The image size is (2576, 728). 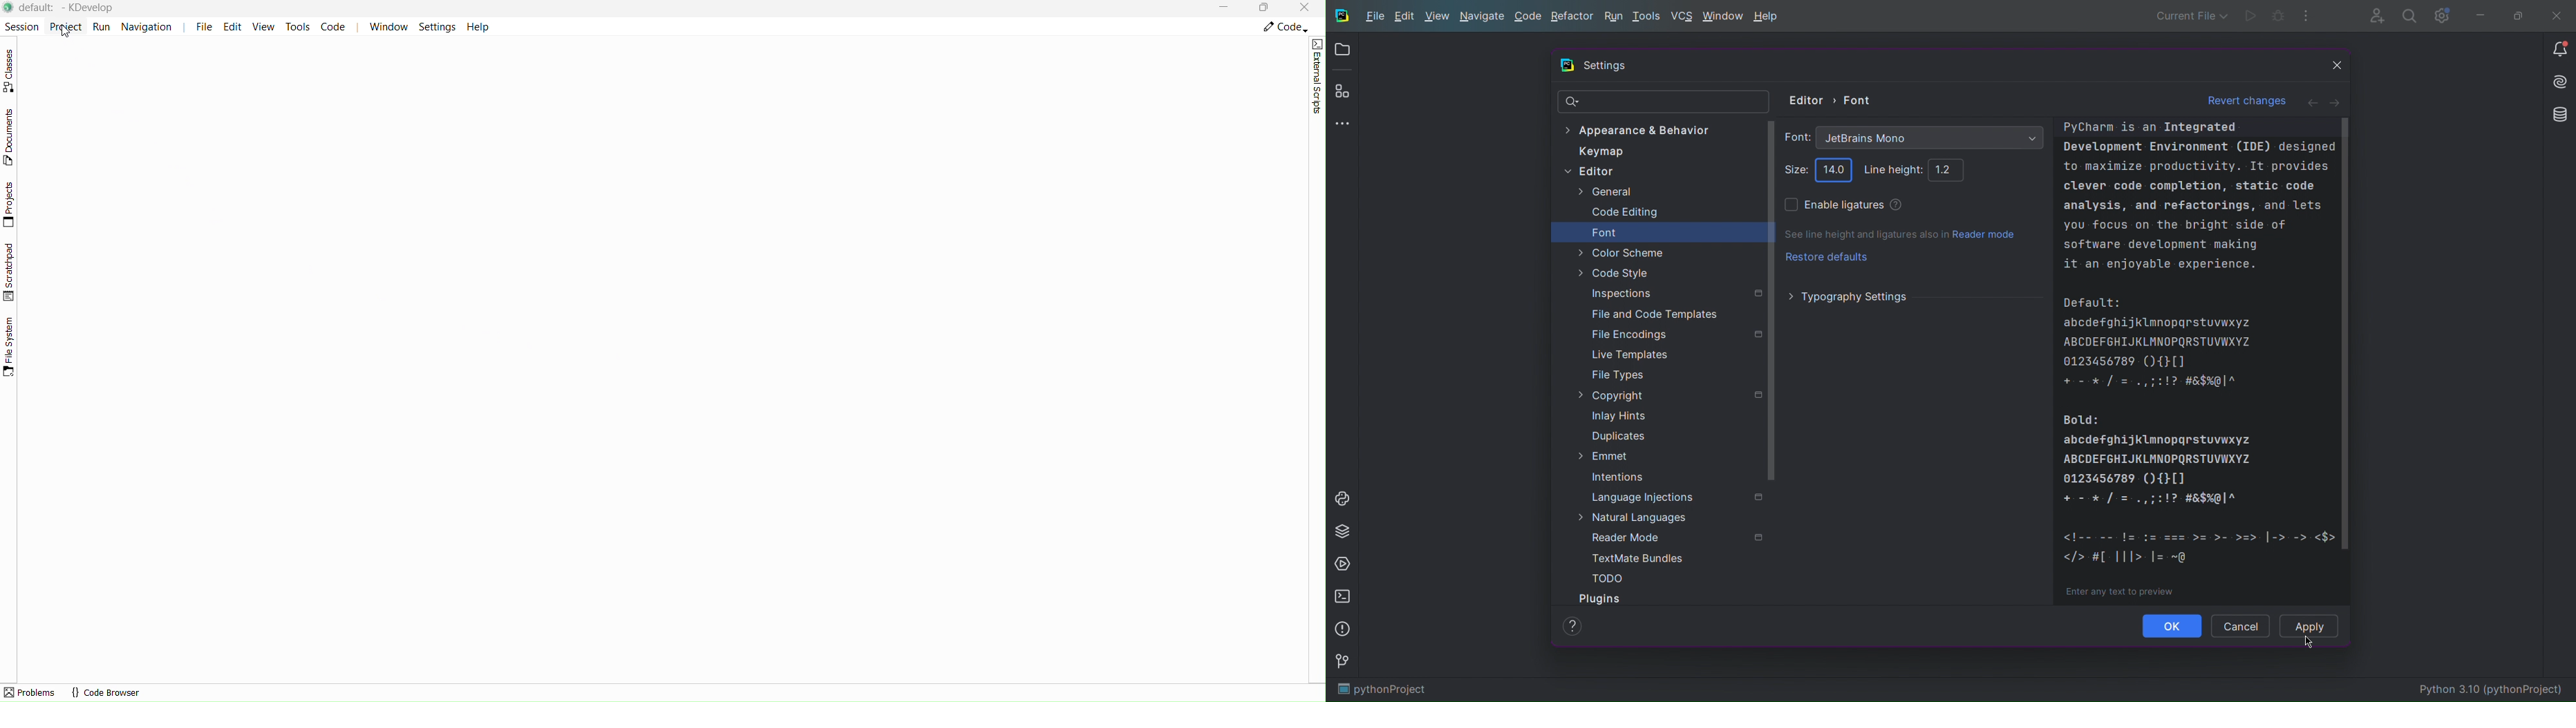 What do you see at coordinates (10, 272) in the screenshot?
I see `Scratchpad` at bounding box center [10, 272].